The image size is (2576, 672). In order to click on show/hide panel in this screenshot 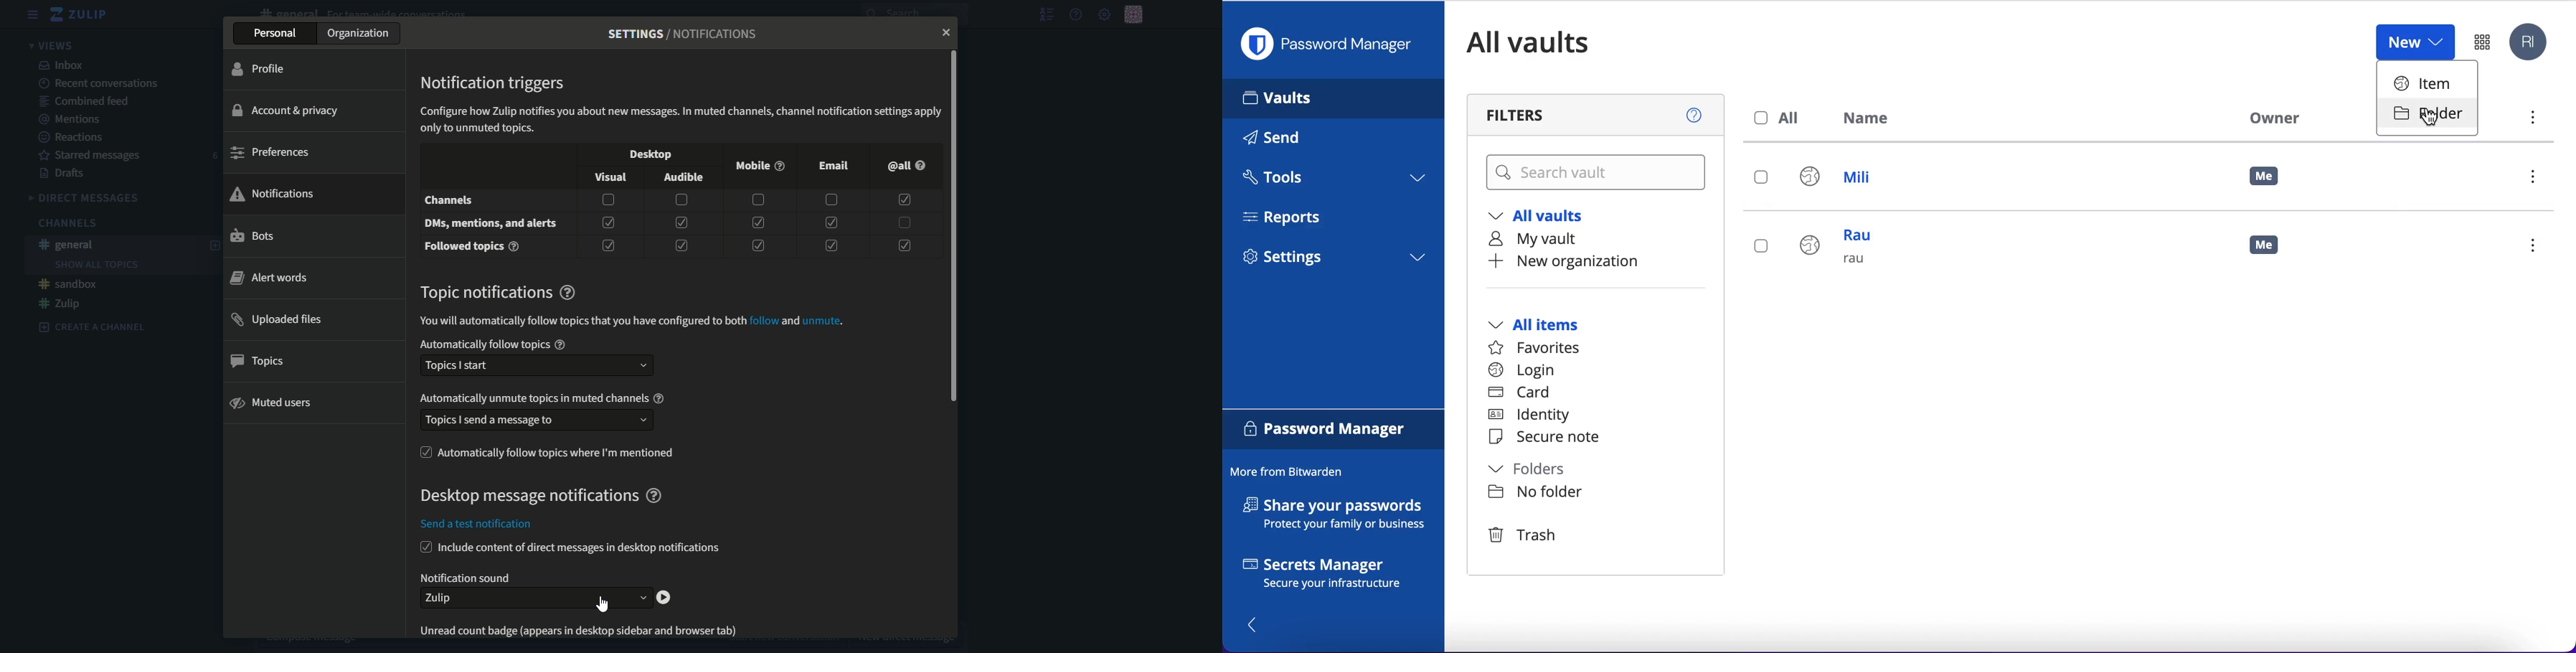, I will do `click(1258, 624)`.